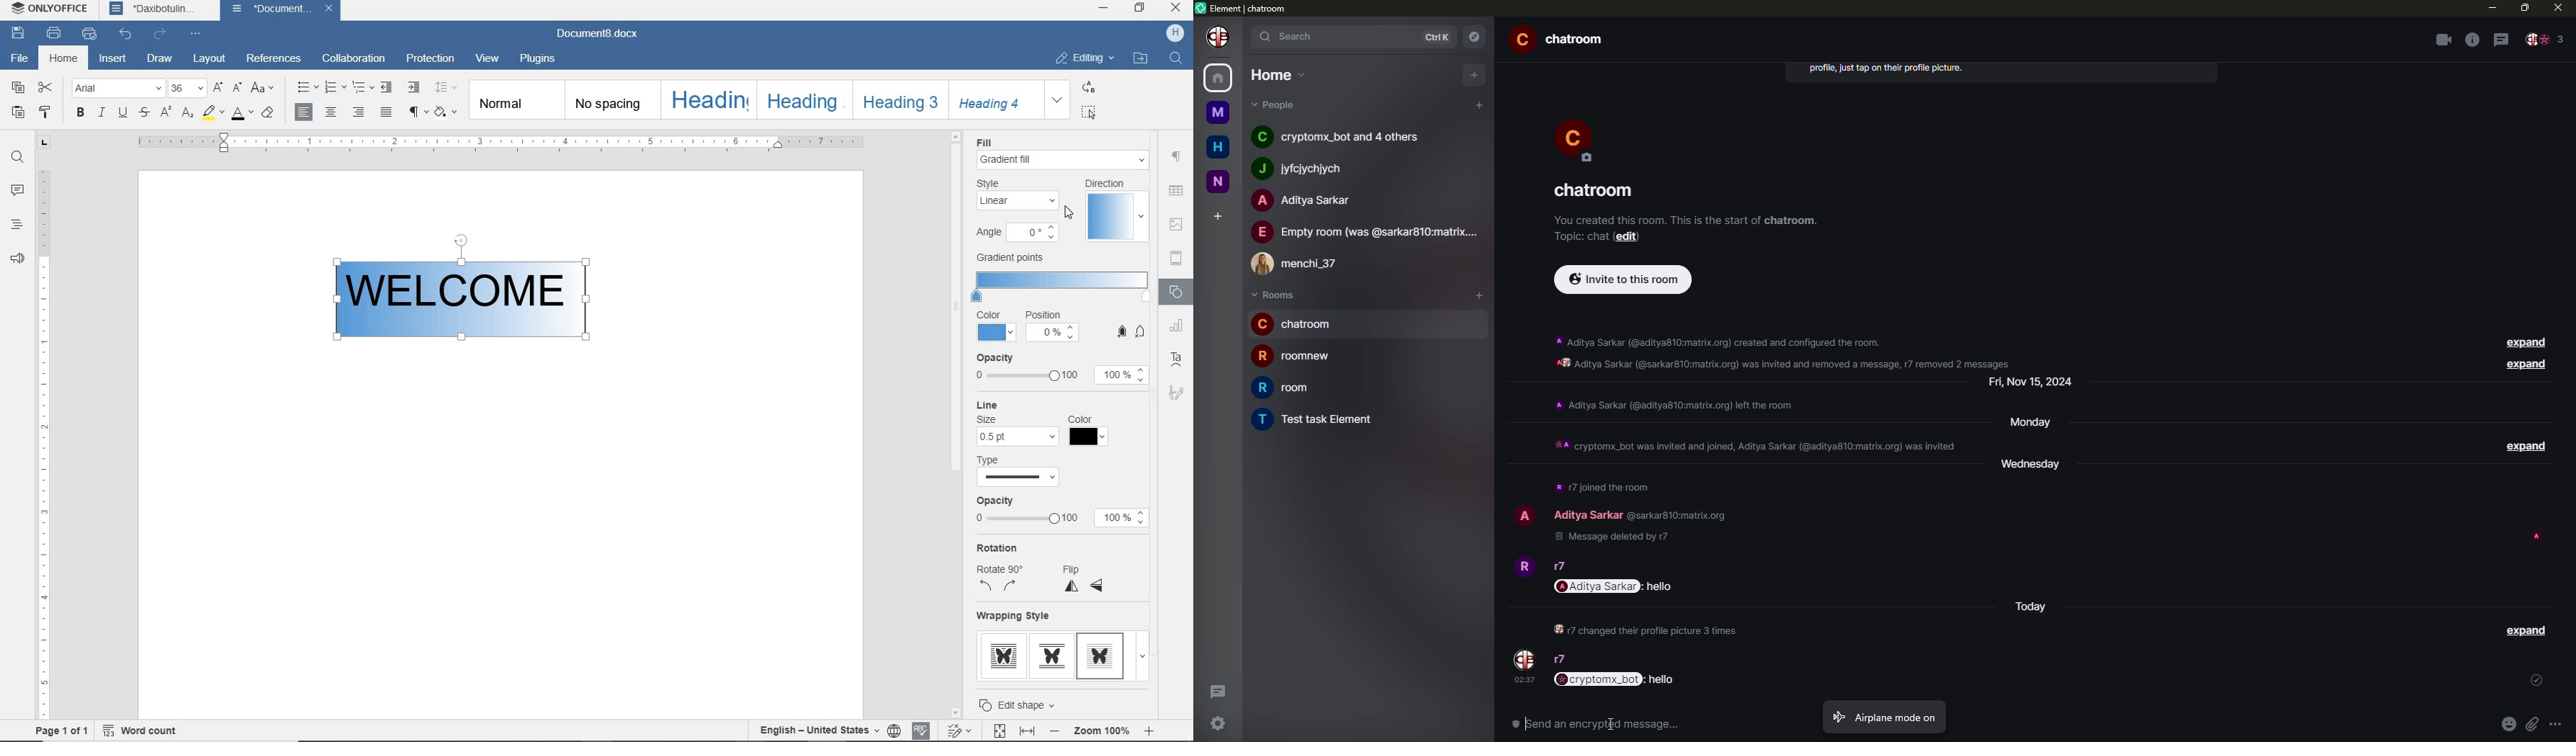  Describe the element at coordinates (210, 60) in the screenshot. I see `LAYOUT` at that location.